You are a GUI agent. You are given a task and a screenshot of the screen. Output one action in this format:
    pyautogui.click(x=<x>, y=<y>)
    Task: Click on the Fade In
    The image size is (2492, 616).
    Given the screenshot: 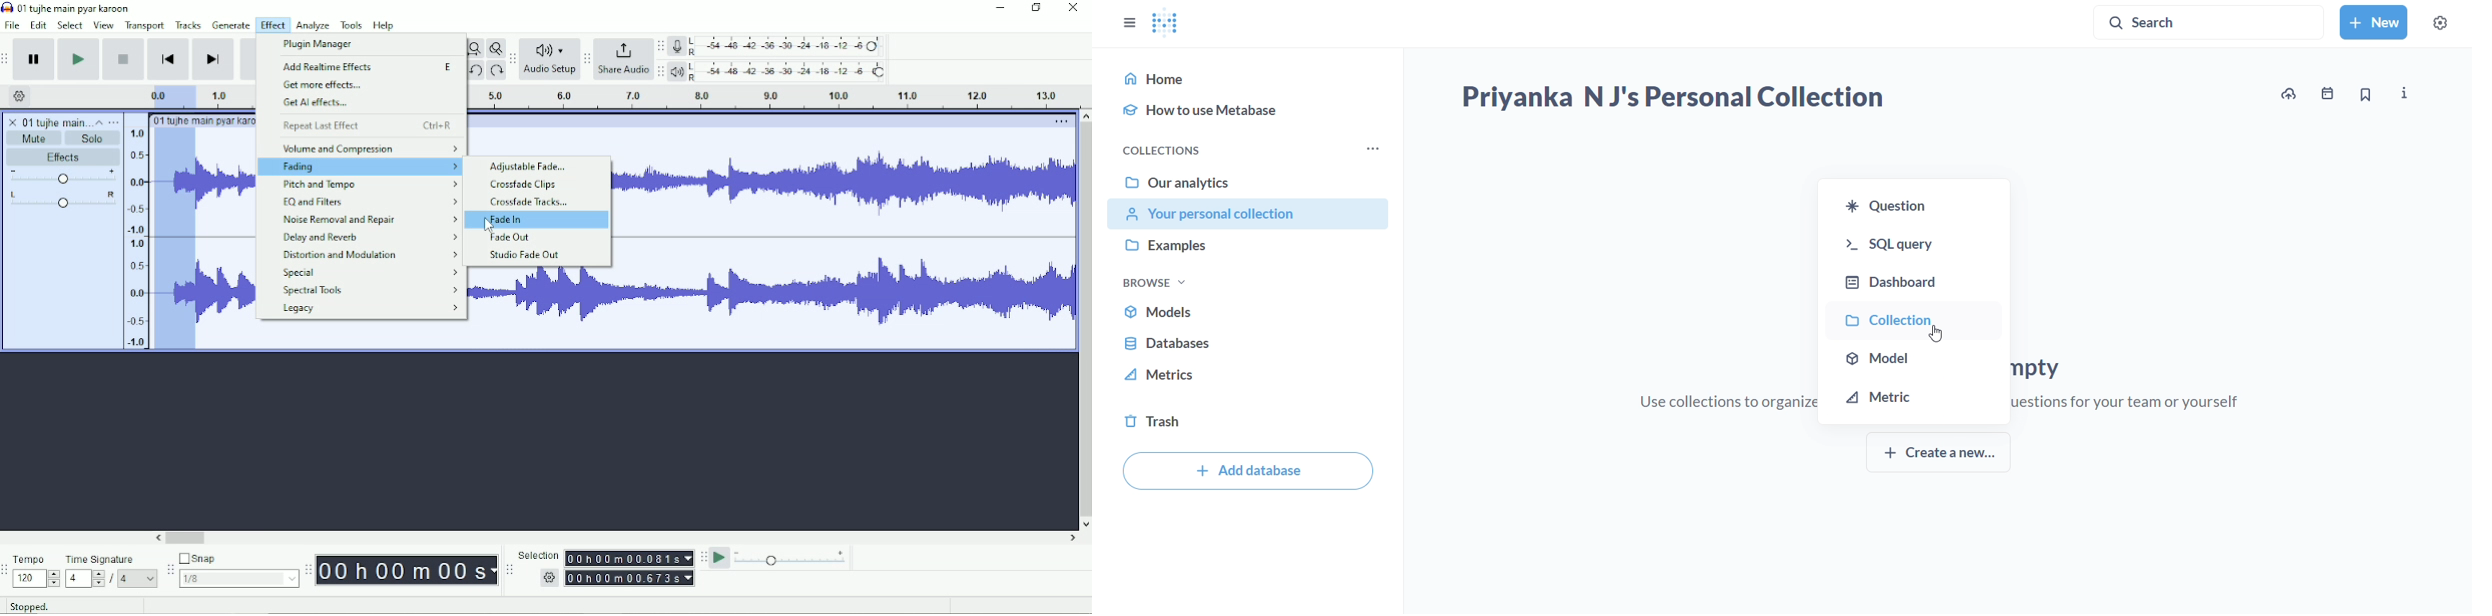 What is the action you would take?
    pyautogui.click(x=504, y=220)
    